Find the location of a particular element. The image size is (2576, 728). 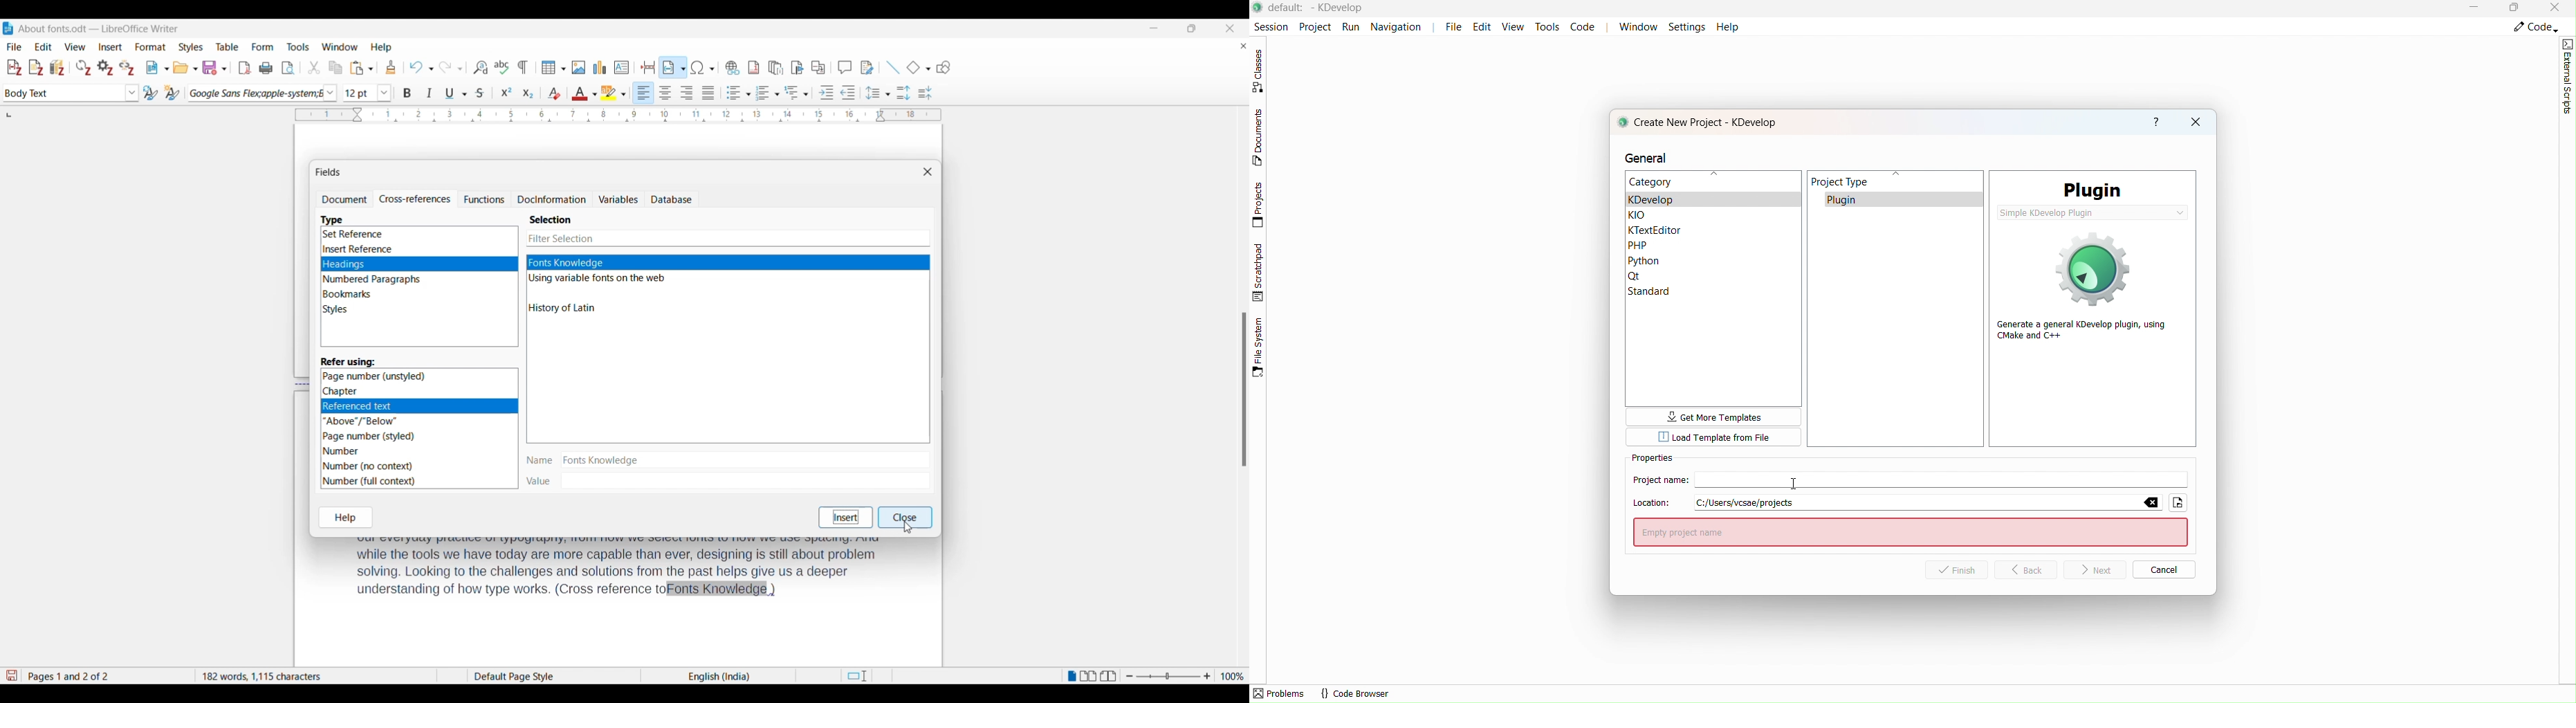

LibreOffice Writer logo is located at coordinates (8, 28).